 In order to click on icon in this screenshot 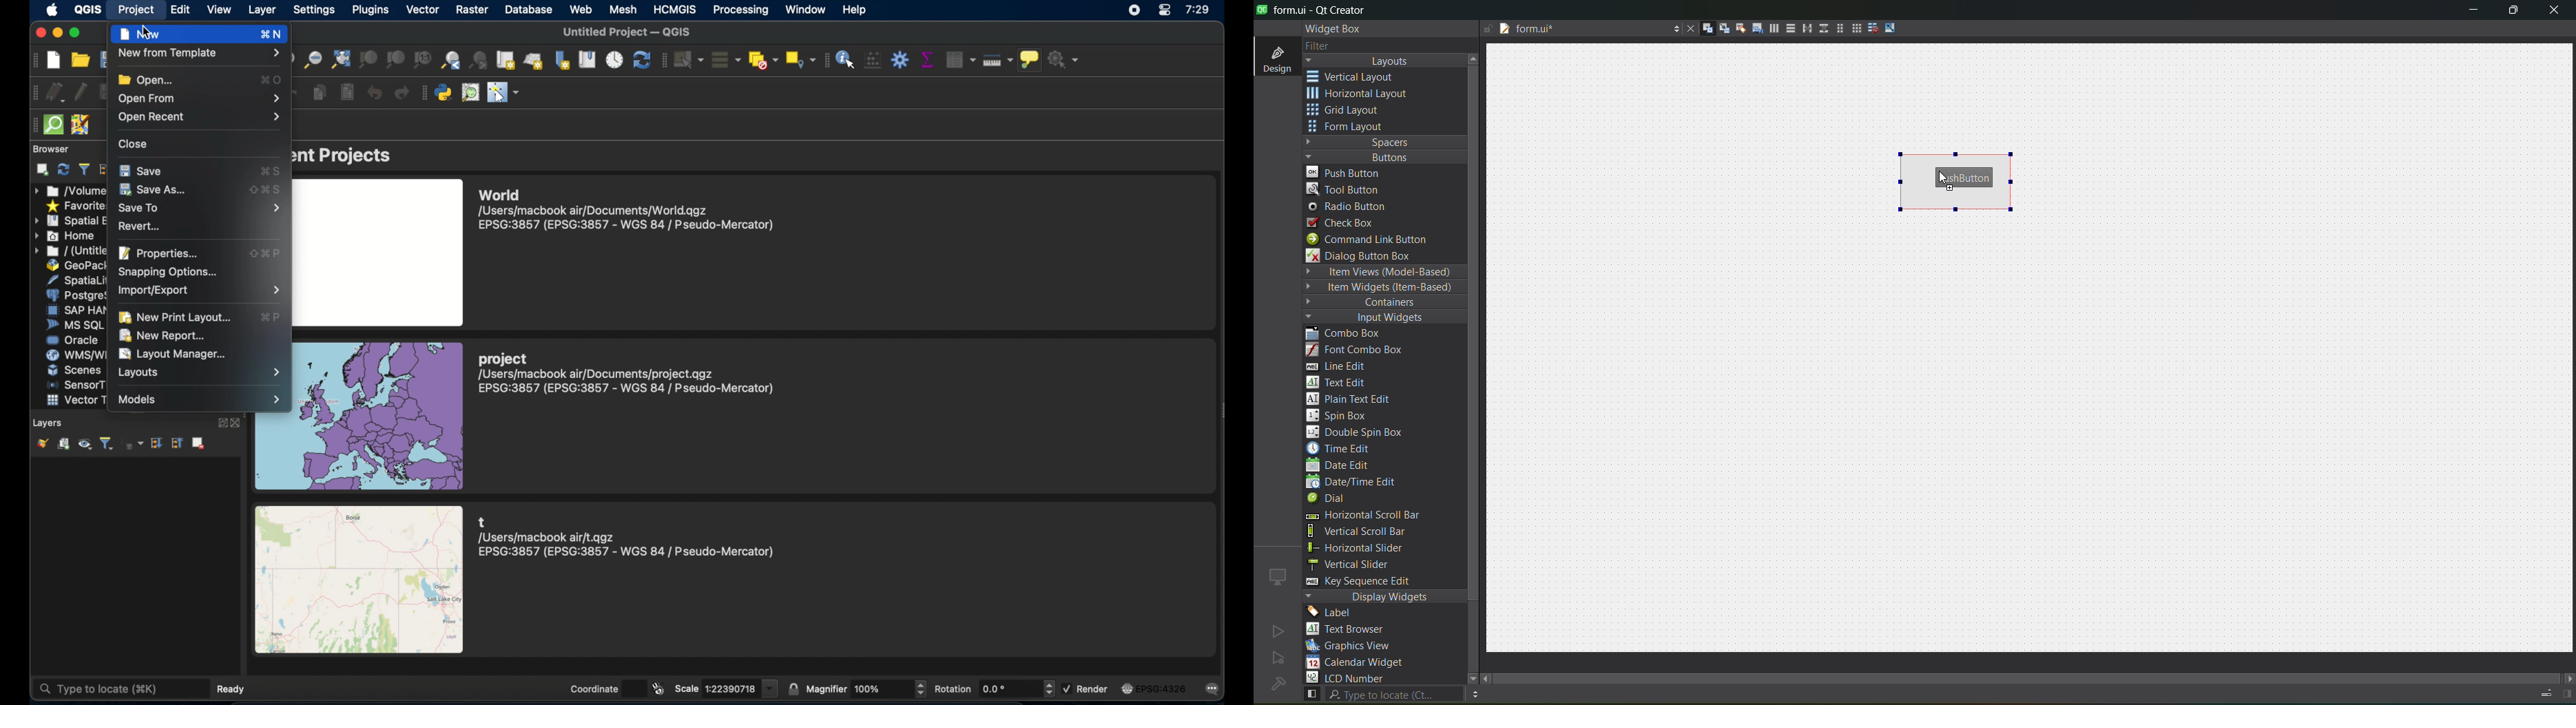, I will do `click(52, 400)`.